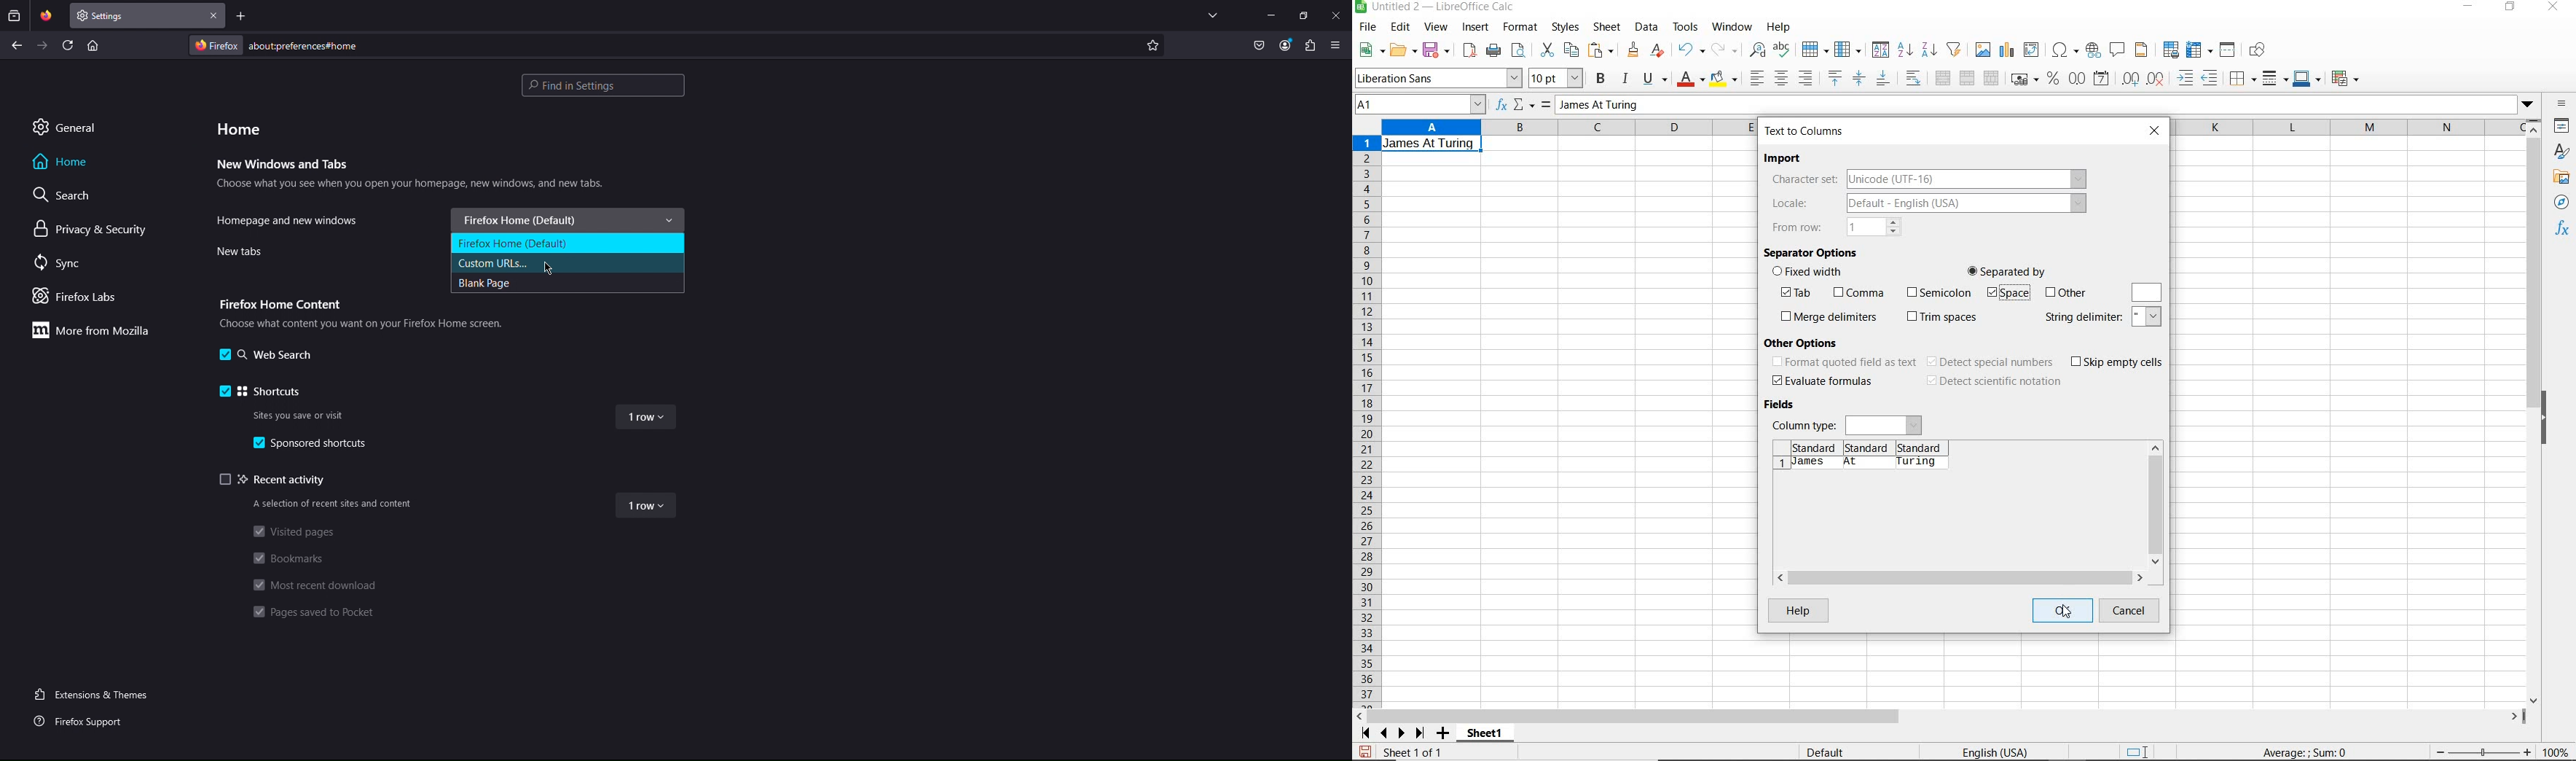  What do you see at coordinates (1812, 273) in the screenshot?
I see `fixed width` at bounding box center [1812, 273].